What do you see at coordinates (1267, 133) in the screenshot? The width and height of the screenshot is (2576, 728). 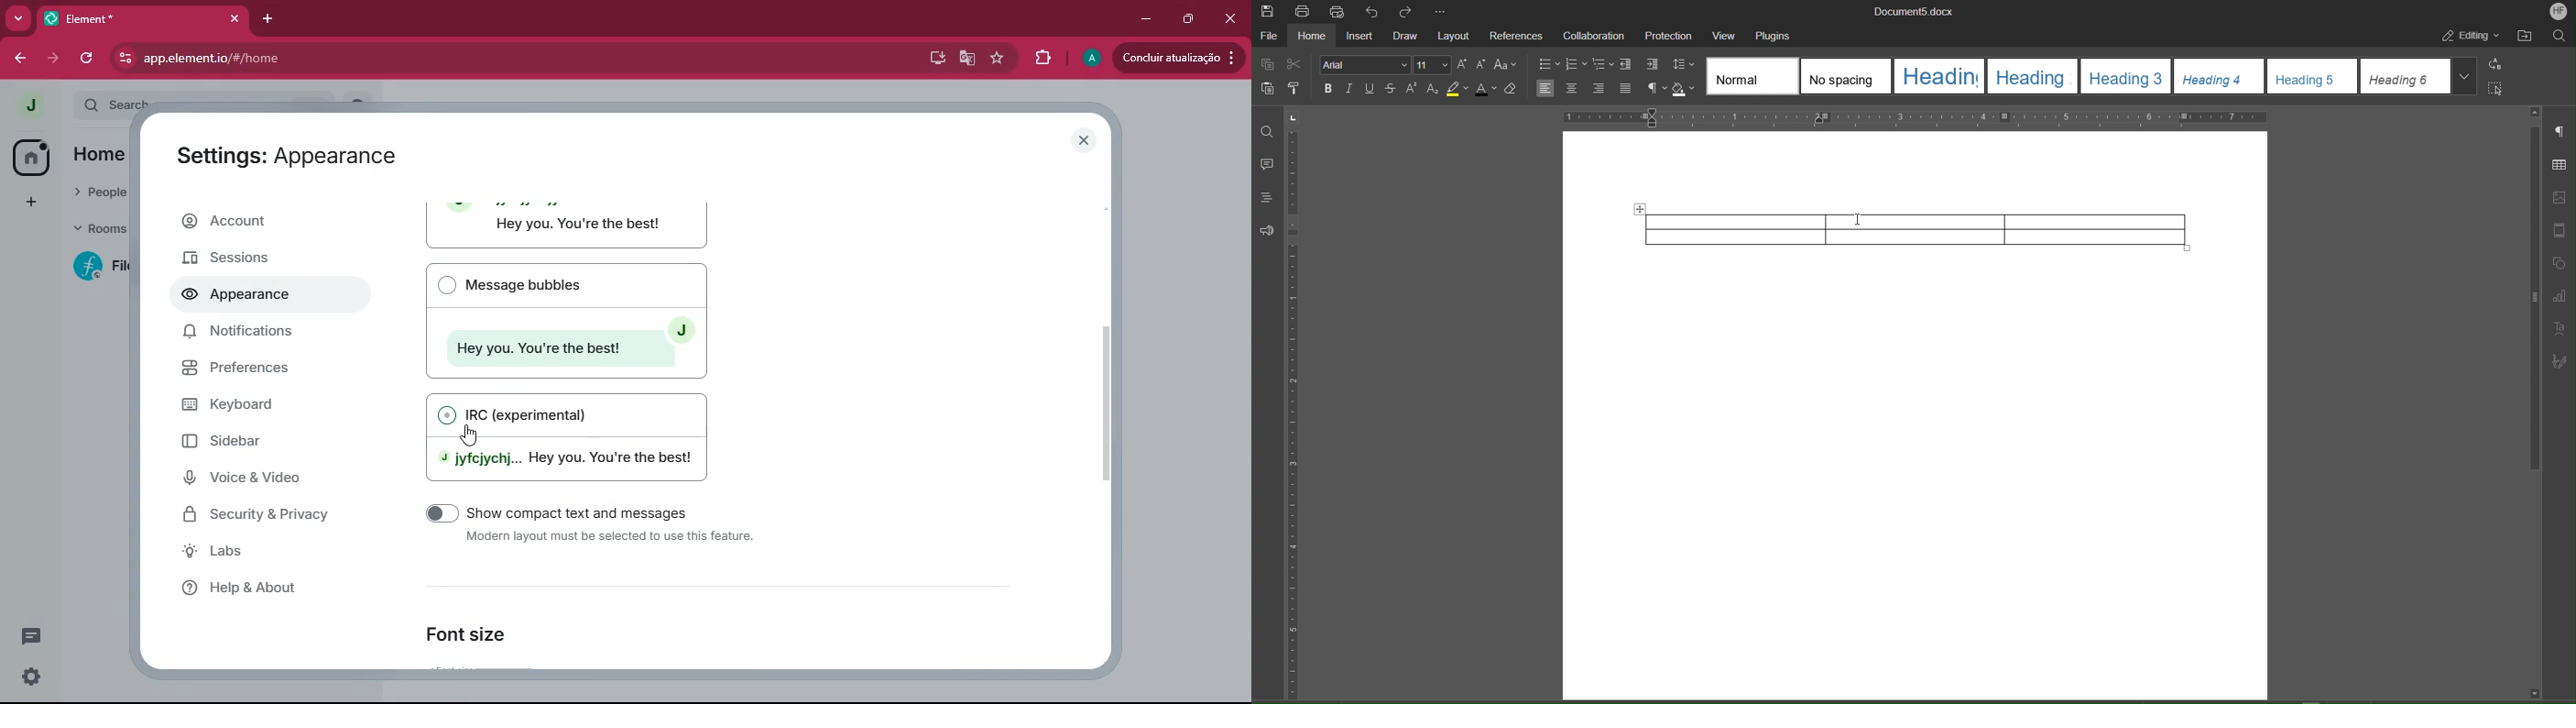 I see `Find` at bounding box center [1267, 133].